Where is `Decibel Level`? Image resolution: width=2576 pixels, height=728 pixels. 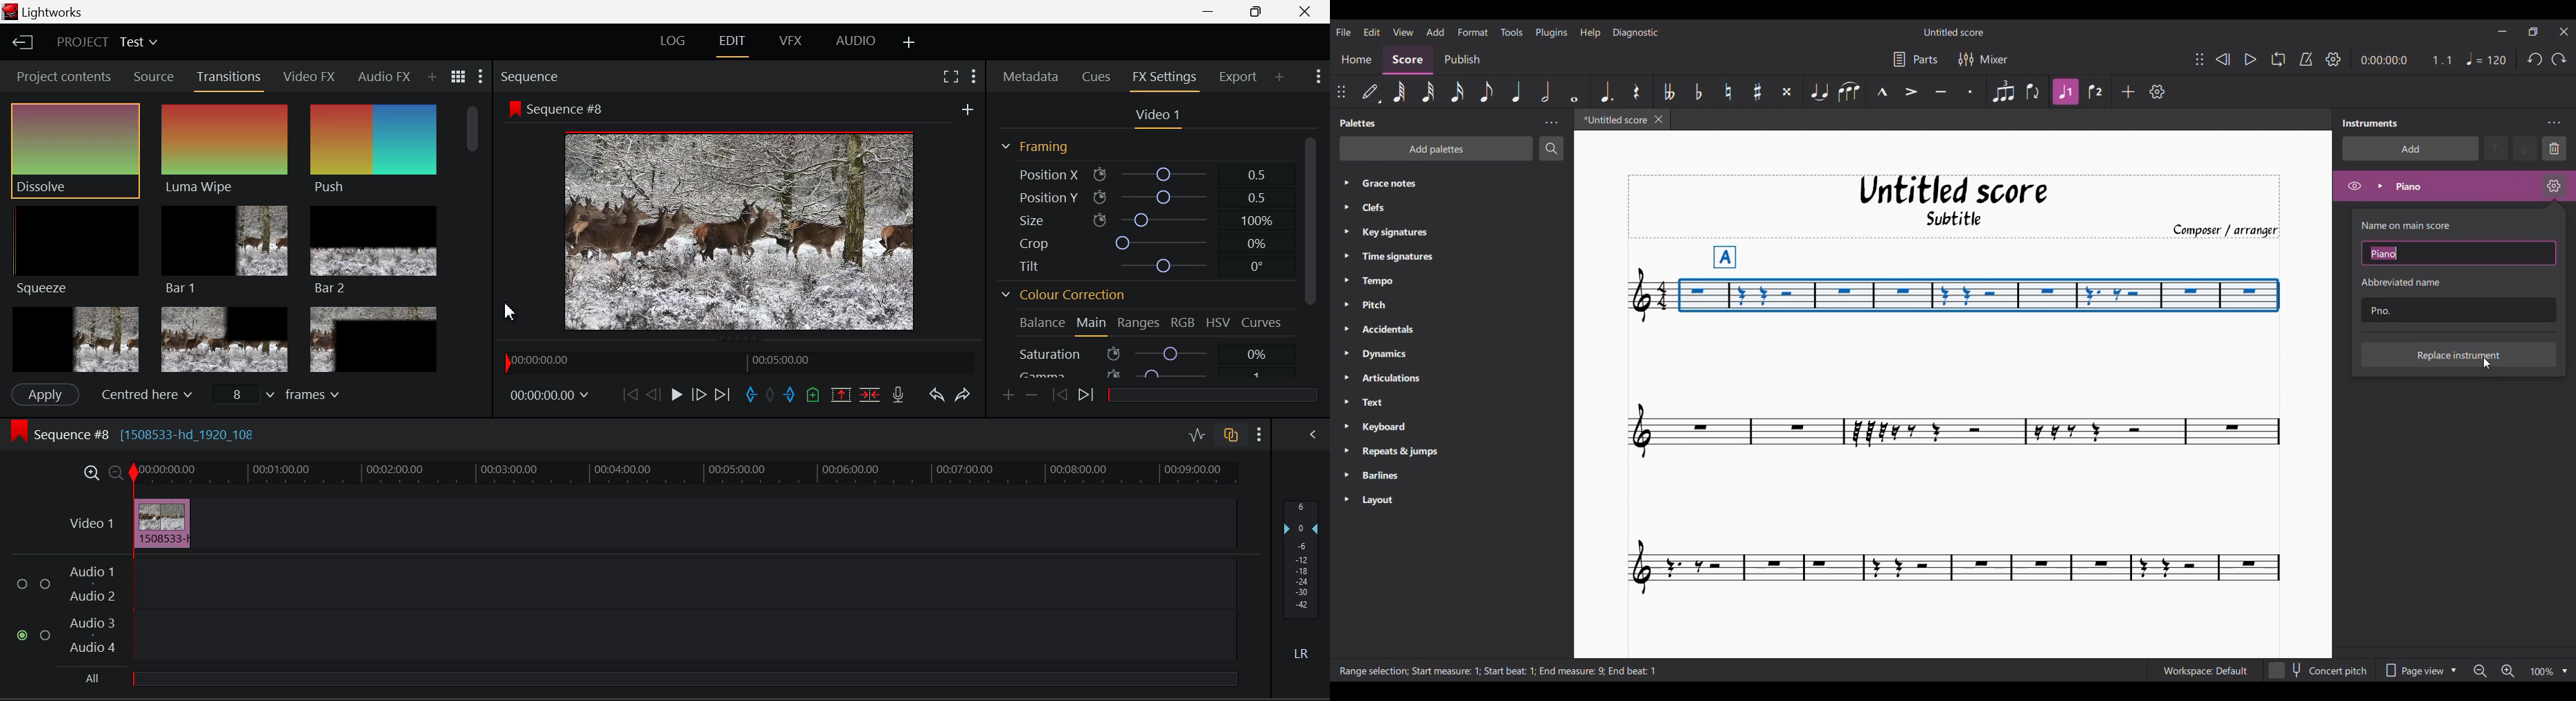 Decibel Level is located at coordinates (1302, 576).